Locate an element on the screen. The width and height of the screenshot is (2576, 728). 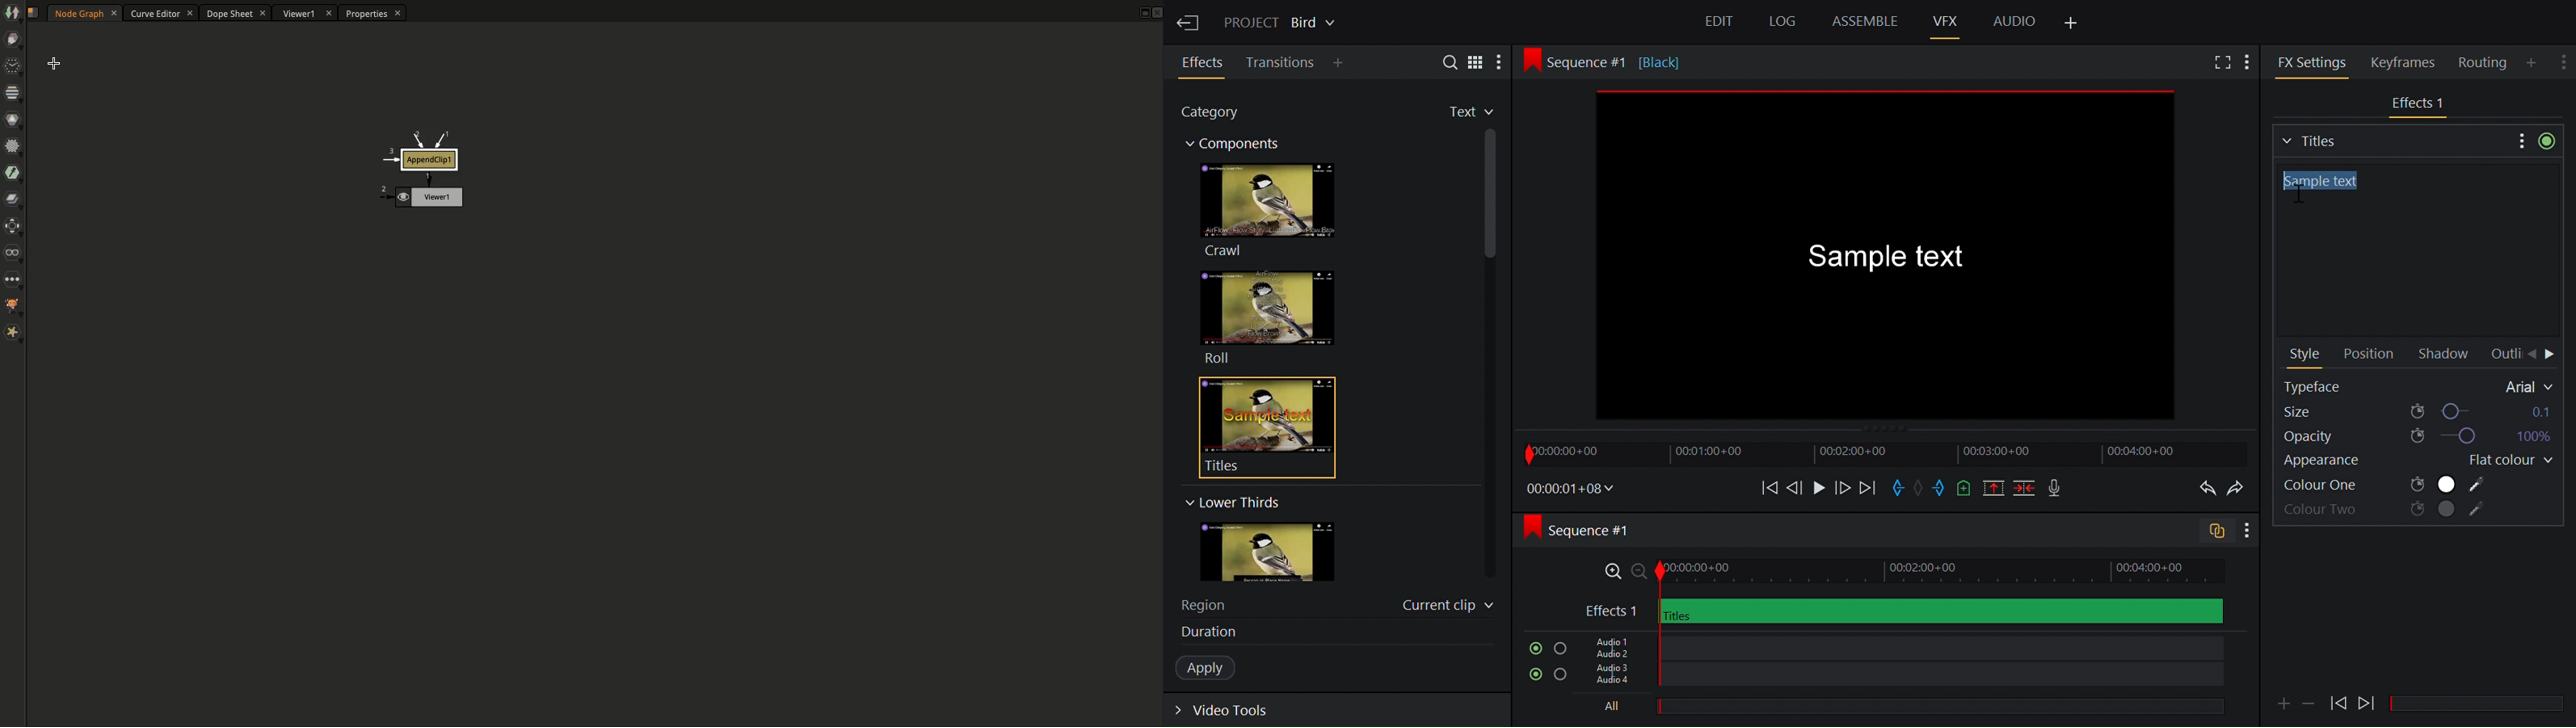
Opacity is located at coordinates (2416, 436).